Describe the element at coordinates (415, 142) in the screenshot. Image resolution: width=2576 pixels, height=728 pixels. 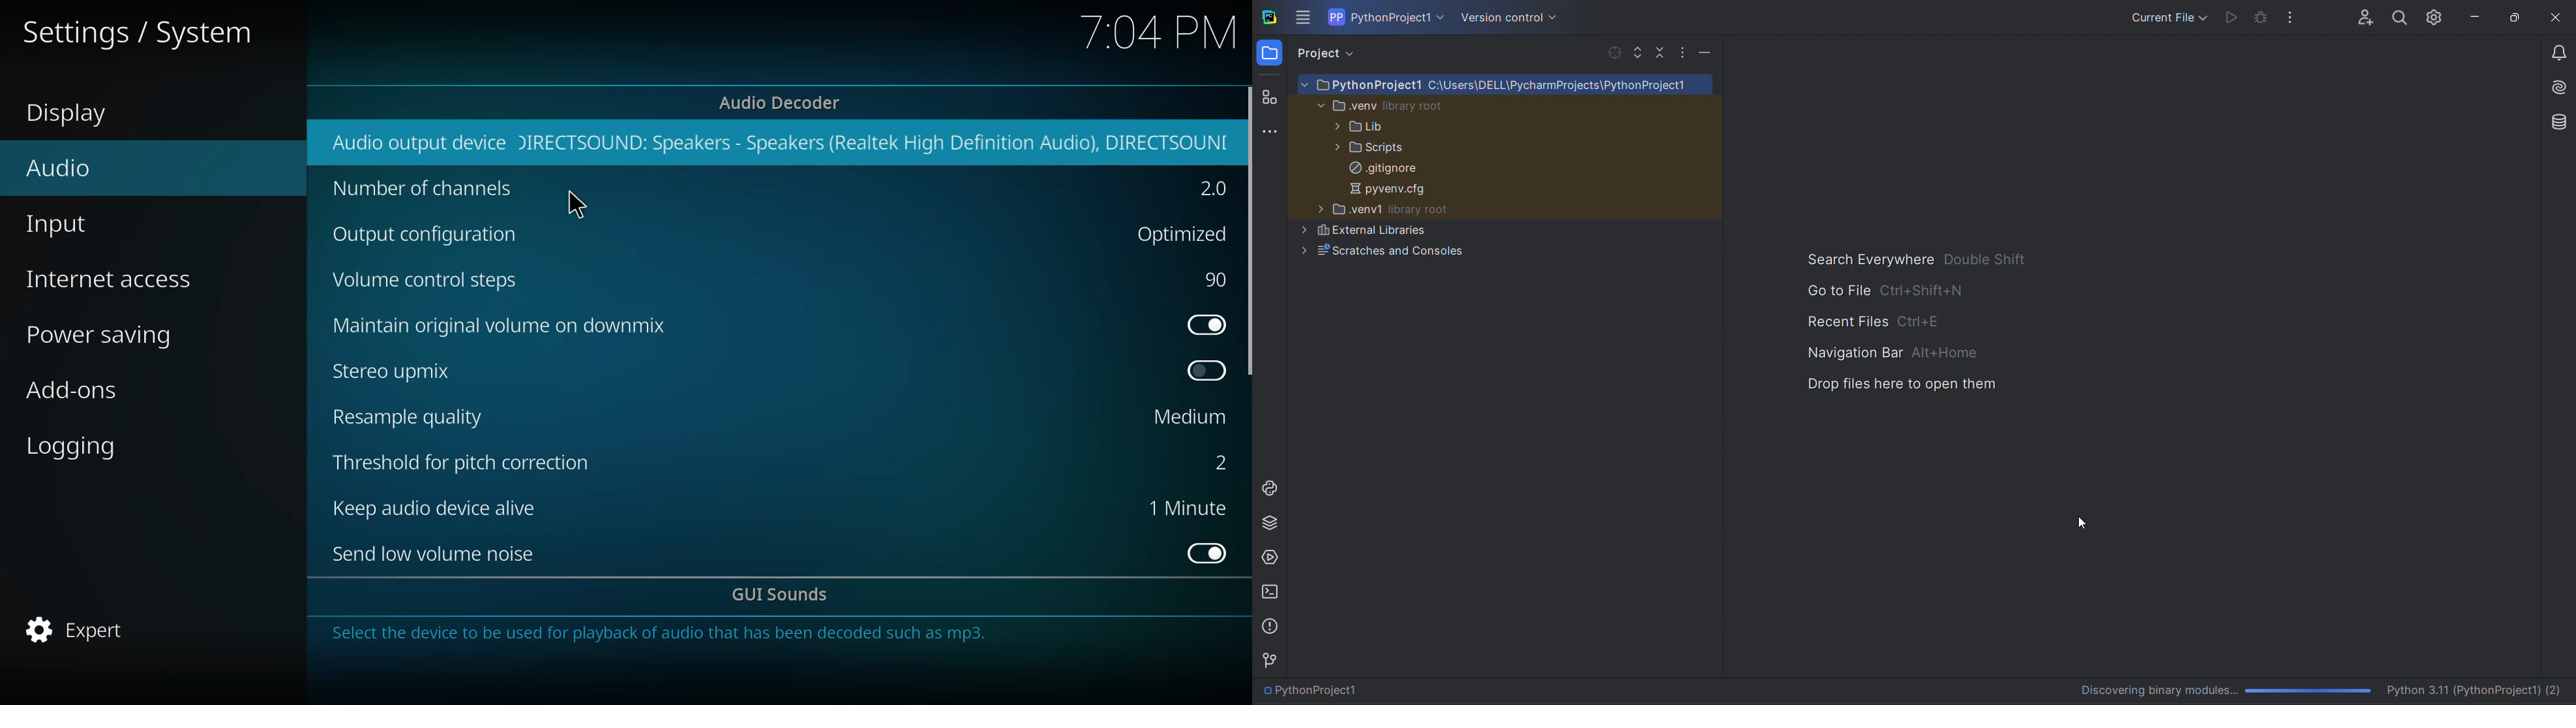
I see `audio output device` at that location.